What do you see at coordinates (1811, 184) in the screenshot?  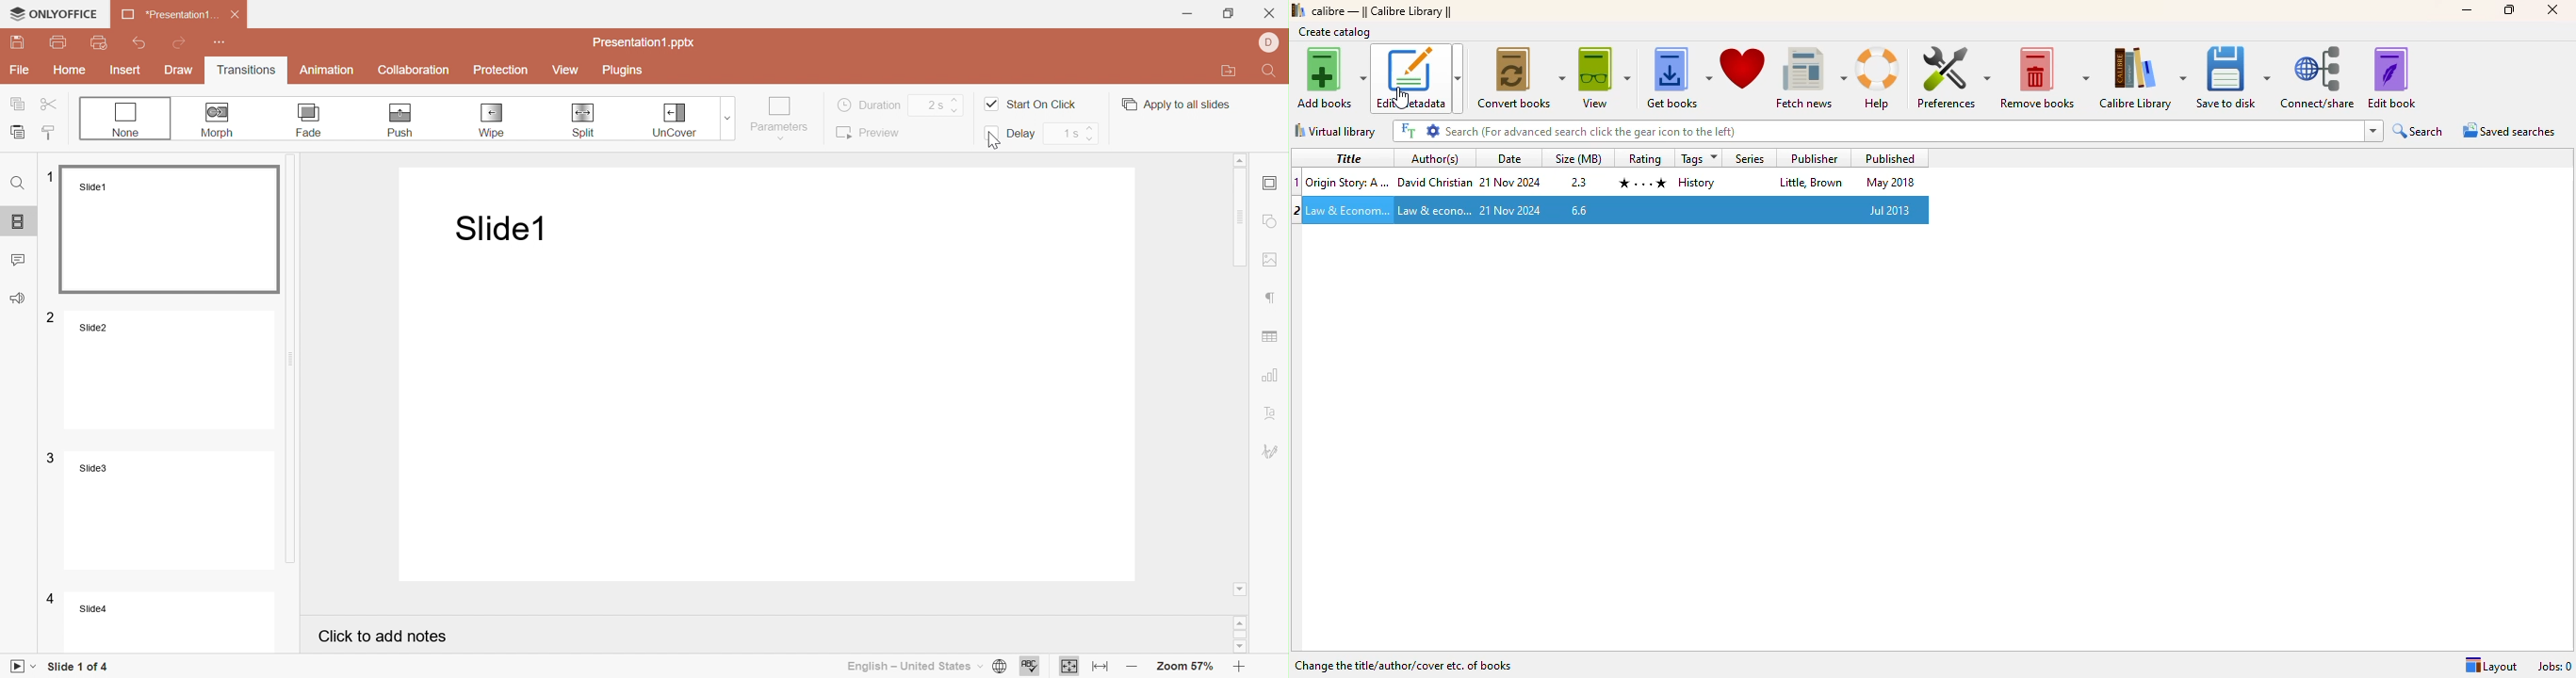 I see `publisher` at bounding box center [1811, 184].